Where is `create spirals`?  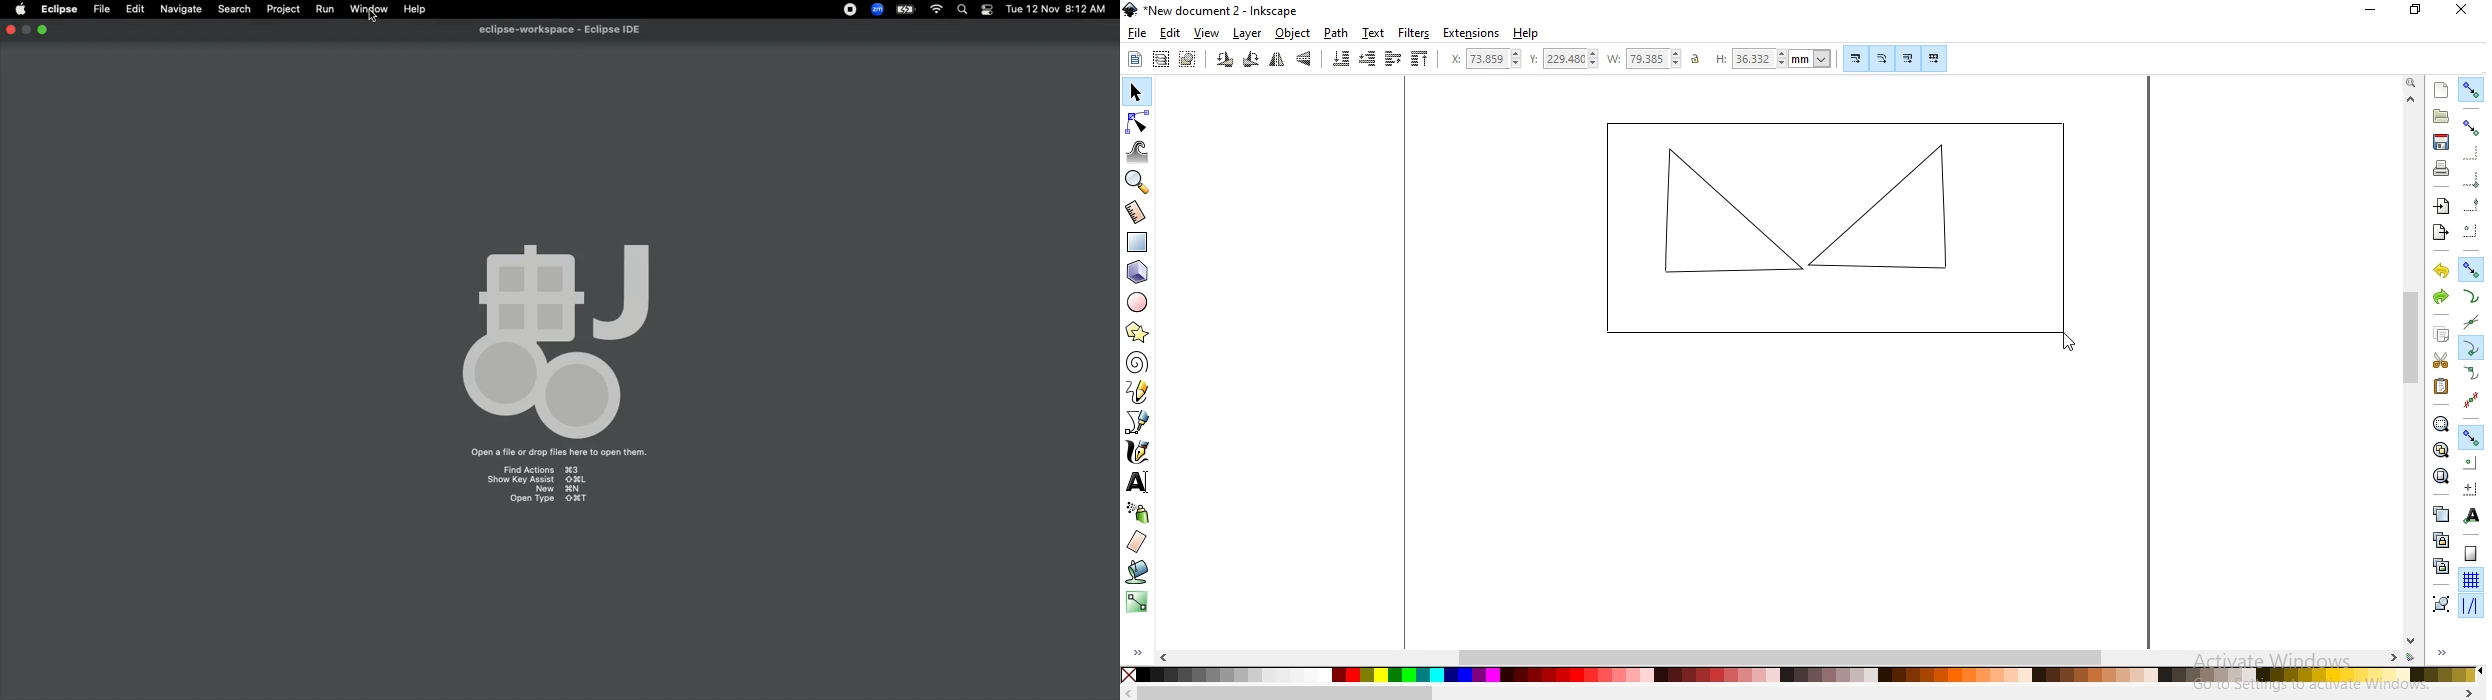
create spirals is located at coordinates (1138, 363).